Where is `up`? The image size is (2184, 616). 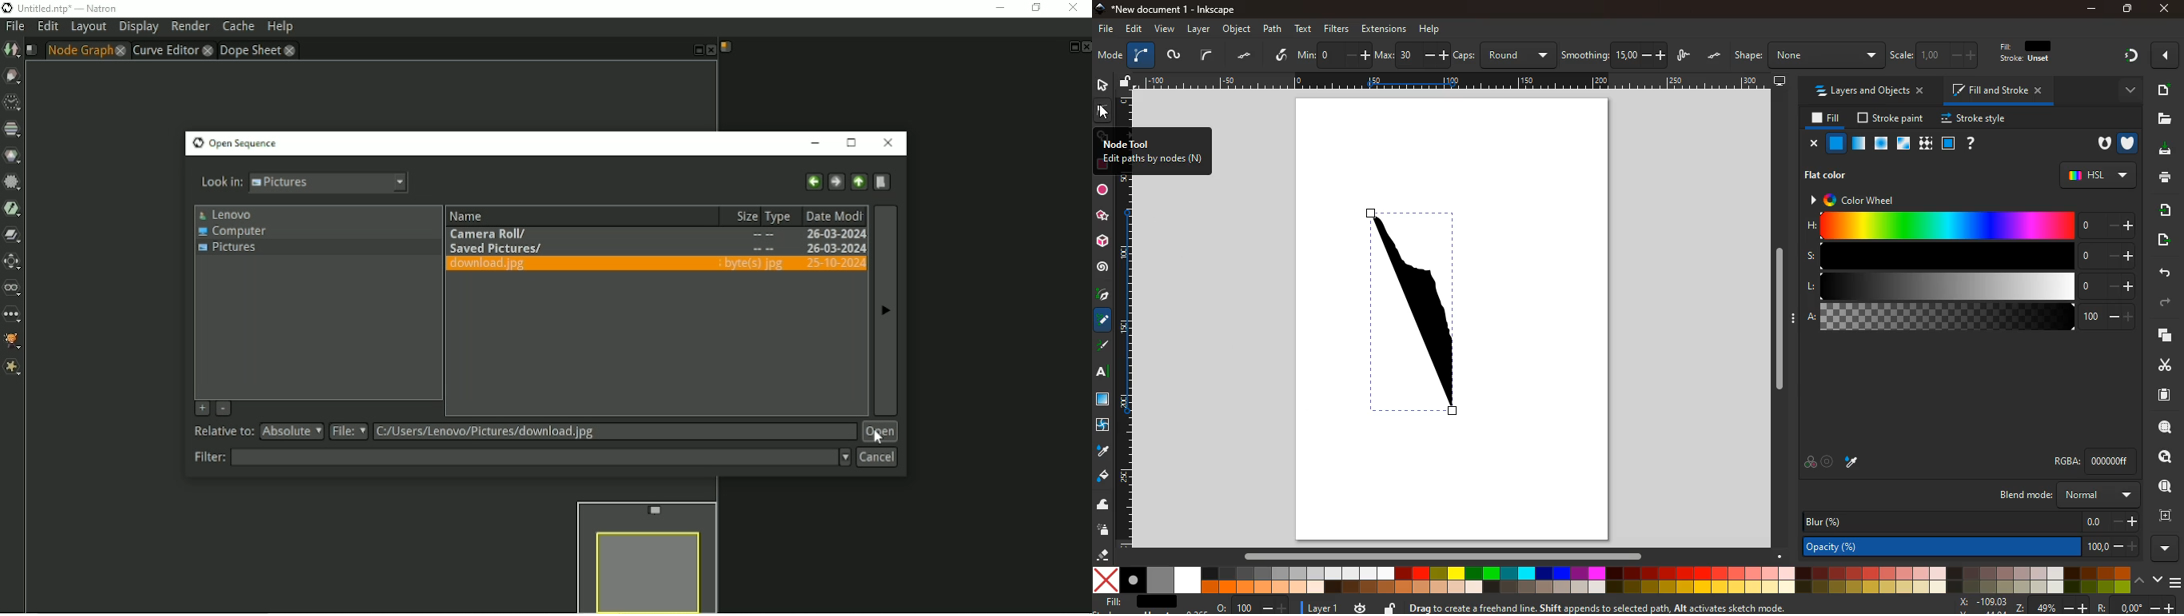
up is located at coordinates (2139, 580).